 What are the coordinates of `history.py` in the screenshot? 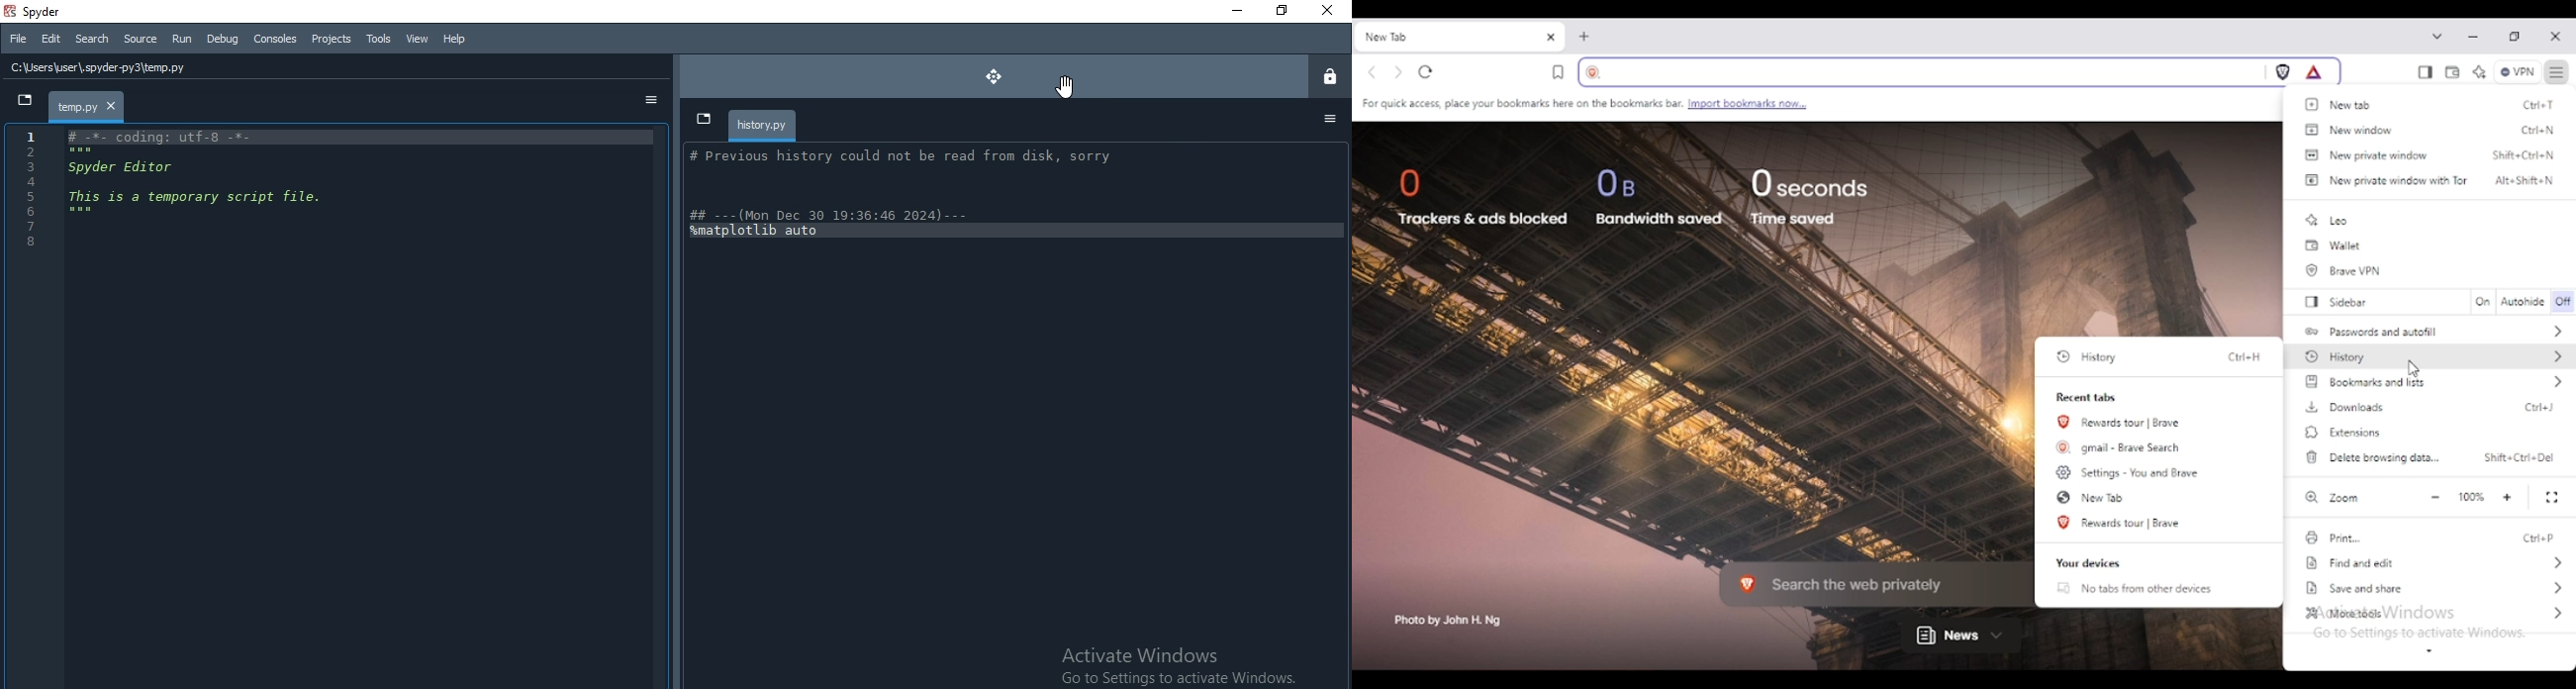 It's located at (761, 125).